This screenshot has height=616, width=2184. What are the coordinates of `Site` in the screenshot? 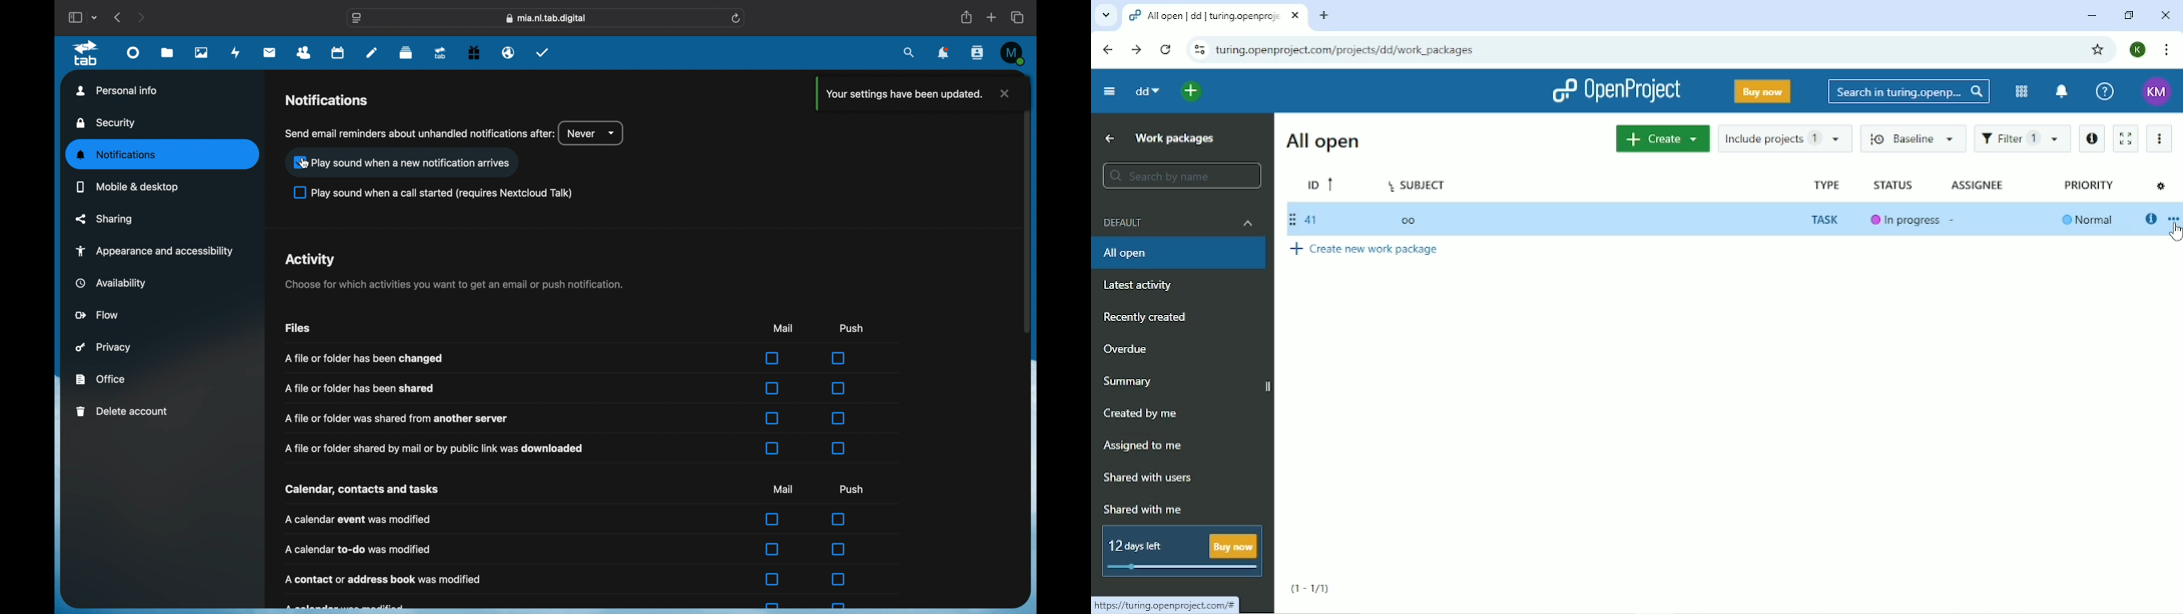 It's located at (1347, 50).